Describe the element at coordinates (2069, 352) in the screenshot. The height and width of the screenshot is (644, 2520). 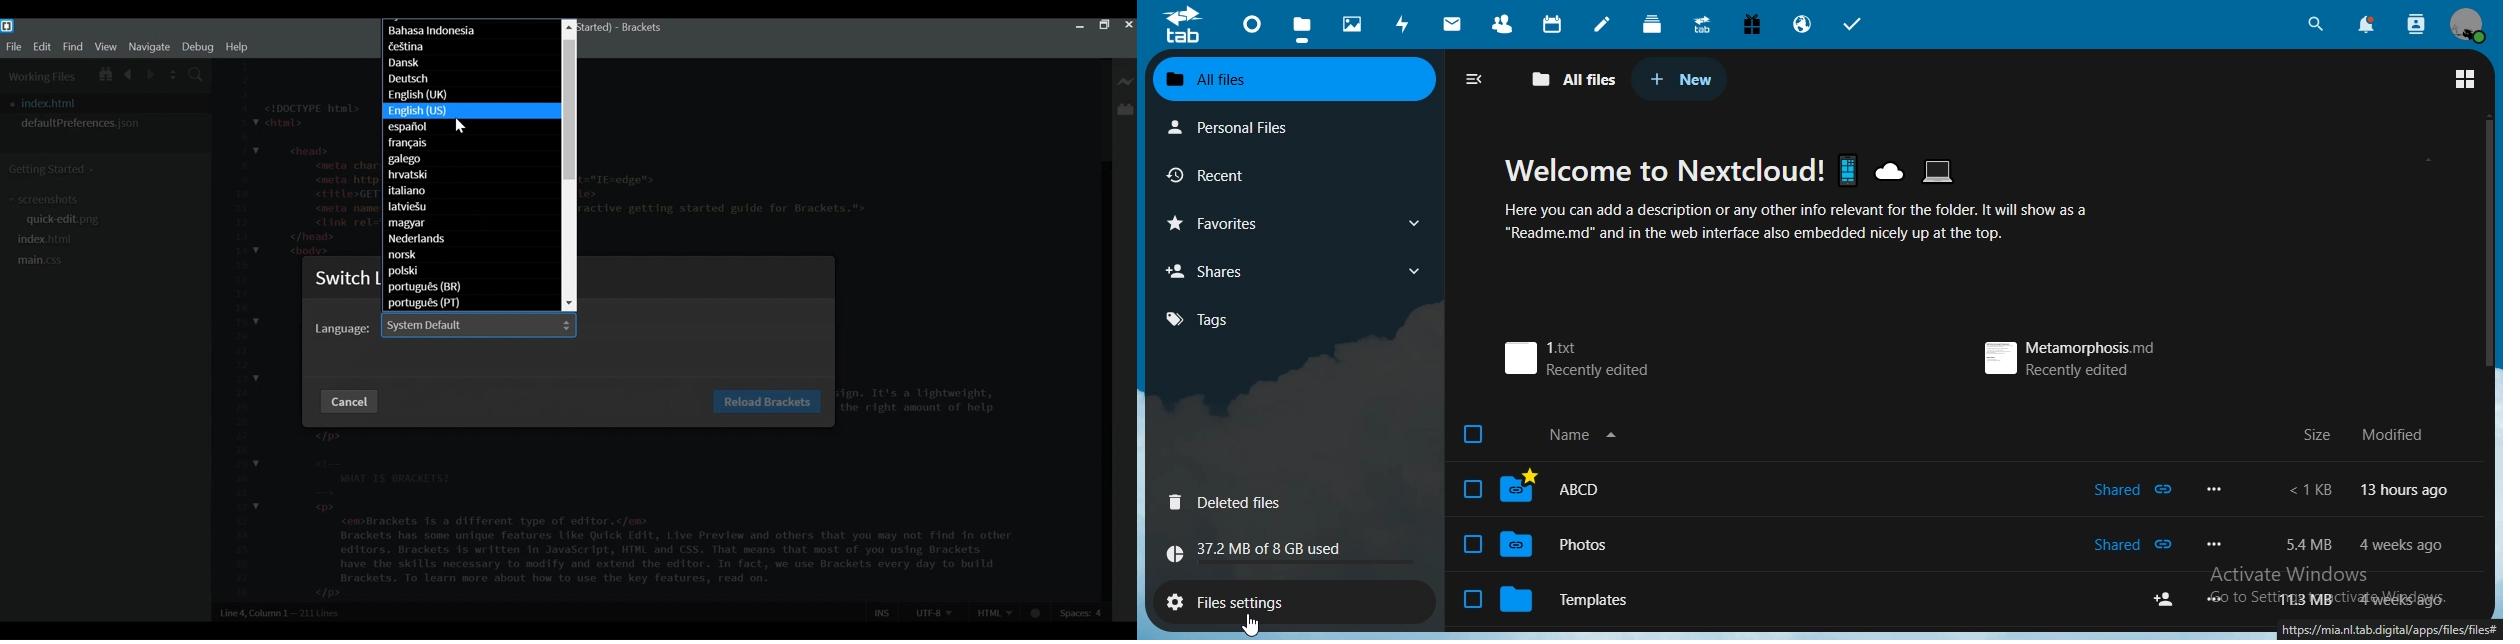
I see `metmorphosis.md` at that location.